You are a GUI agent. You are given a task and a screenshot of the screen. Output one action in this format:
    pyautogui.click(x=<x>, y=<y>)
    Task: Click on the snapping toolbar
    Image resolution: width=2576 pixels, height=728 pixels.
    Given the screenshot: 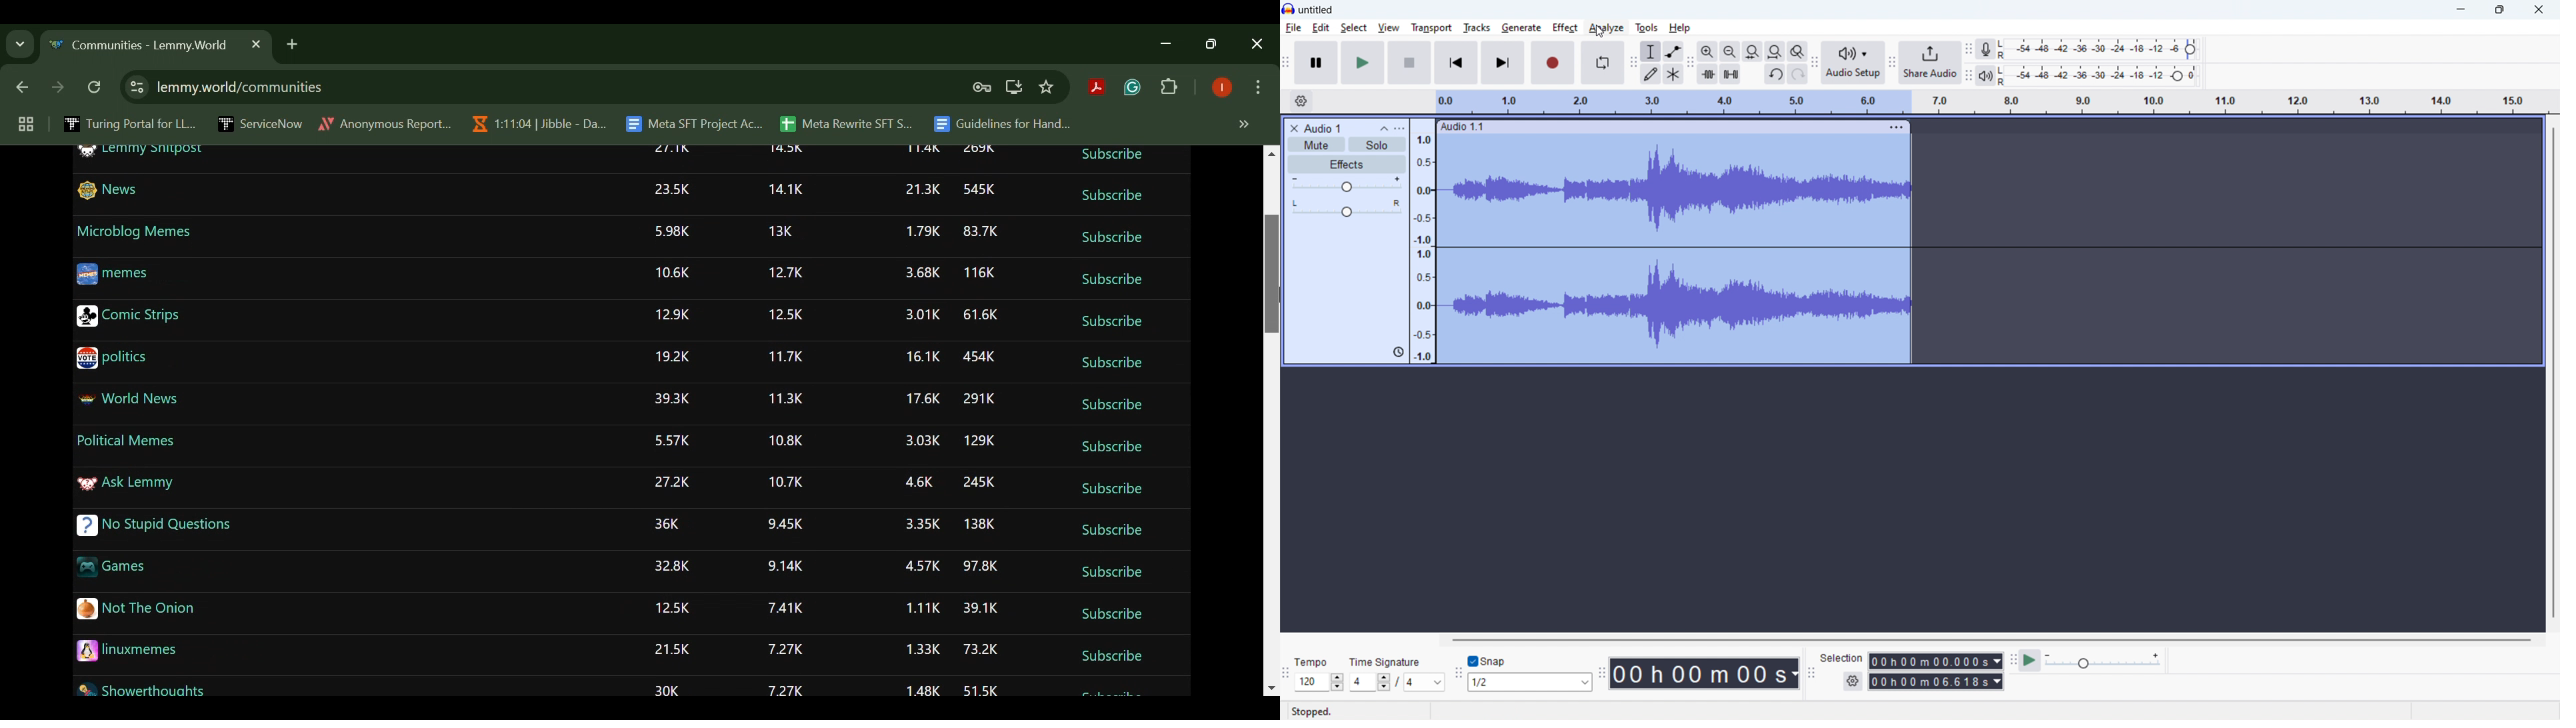 What is the action you would take?
    pyautogui.click(x=1458, y=674)
    